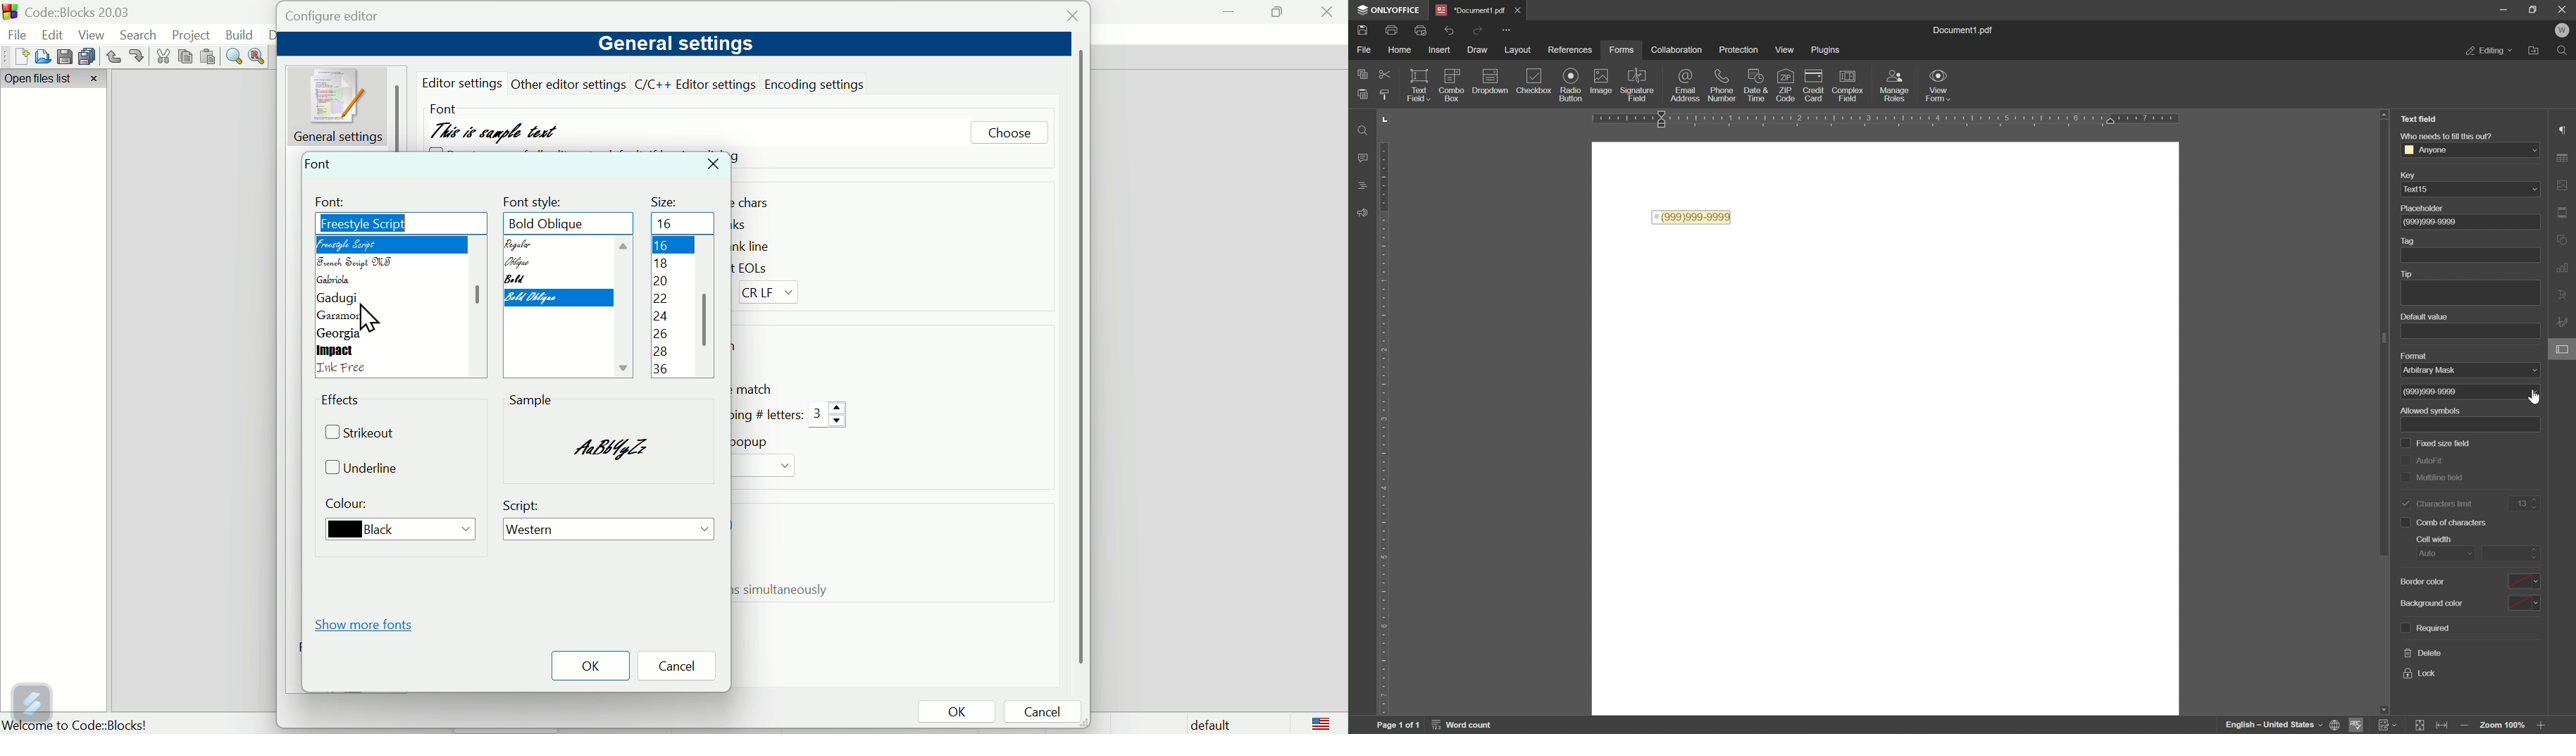  I want to click on Close, so click(715, 165).